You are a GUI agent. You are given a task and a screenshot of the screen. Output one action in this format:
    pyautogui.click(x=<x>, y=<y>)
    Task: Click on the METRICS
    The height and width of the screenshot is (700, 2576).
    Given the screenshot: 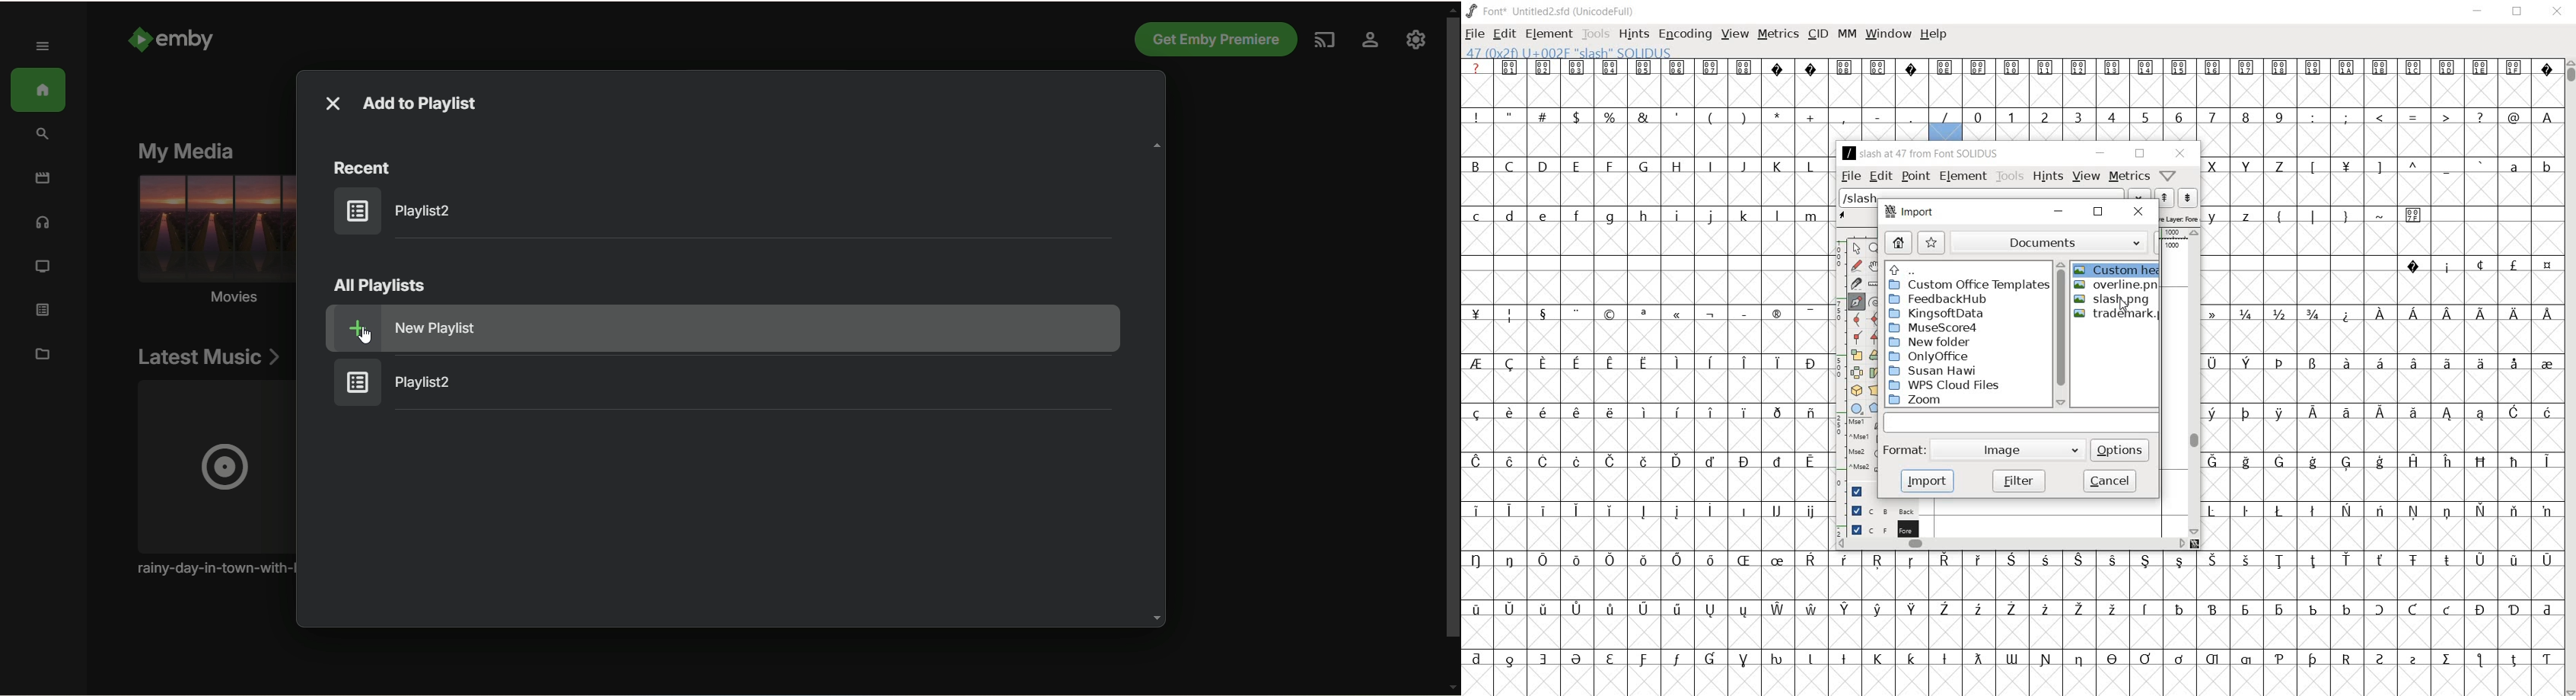 What is the action you would take?
    pyautogui.click(x=1776, y=36)
    